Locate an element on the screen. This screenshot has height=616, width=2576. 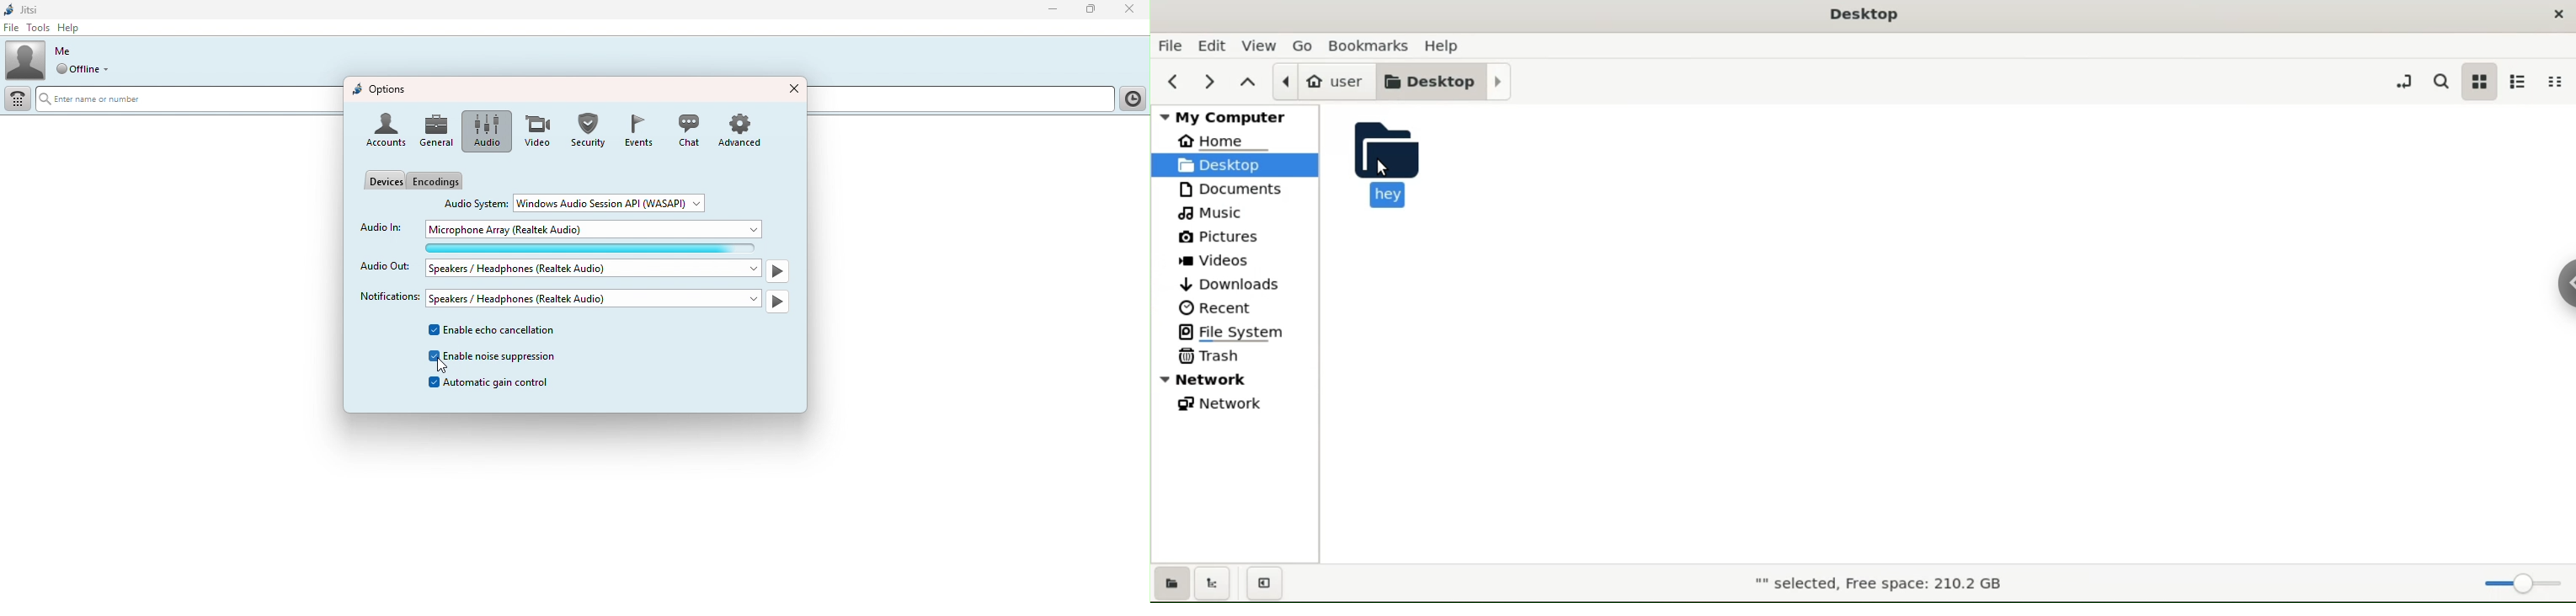
Audio in is located at coordinates (381, 227).